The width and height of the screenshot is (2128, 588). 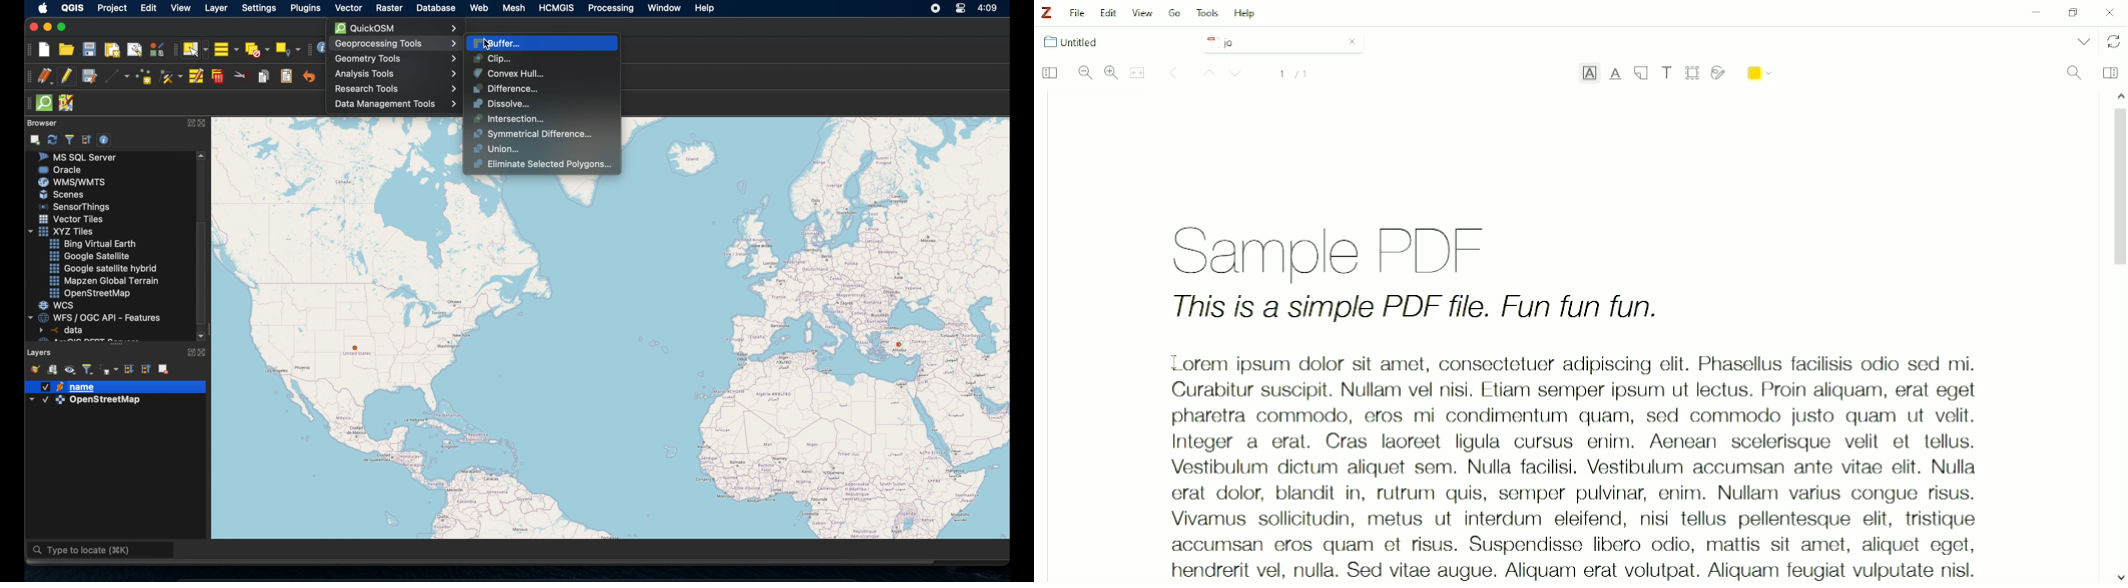 I want to click on Down, so click(x=1238, y=75).